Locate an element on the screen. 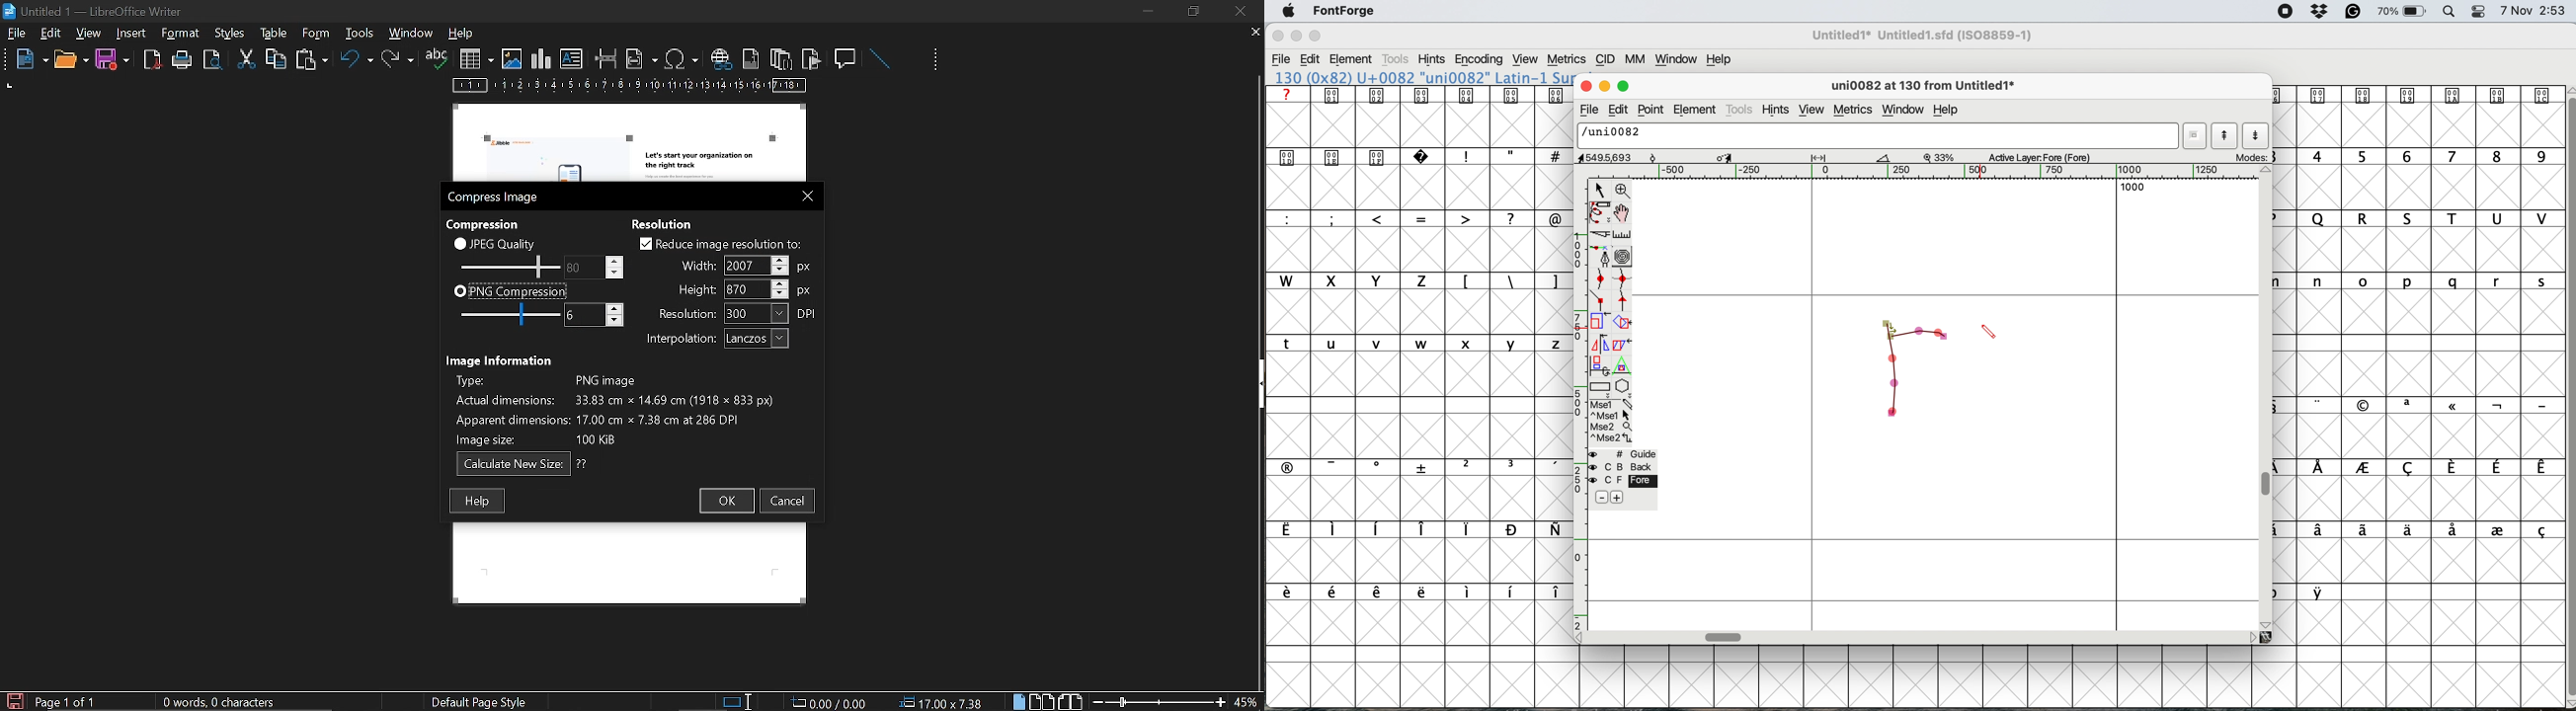 The height and width of the screenshot is (728, 2576). horizontal scale is located at coordinates (1945, 172).